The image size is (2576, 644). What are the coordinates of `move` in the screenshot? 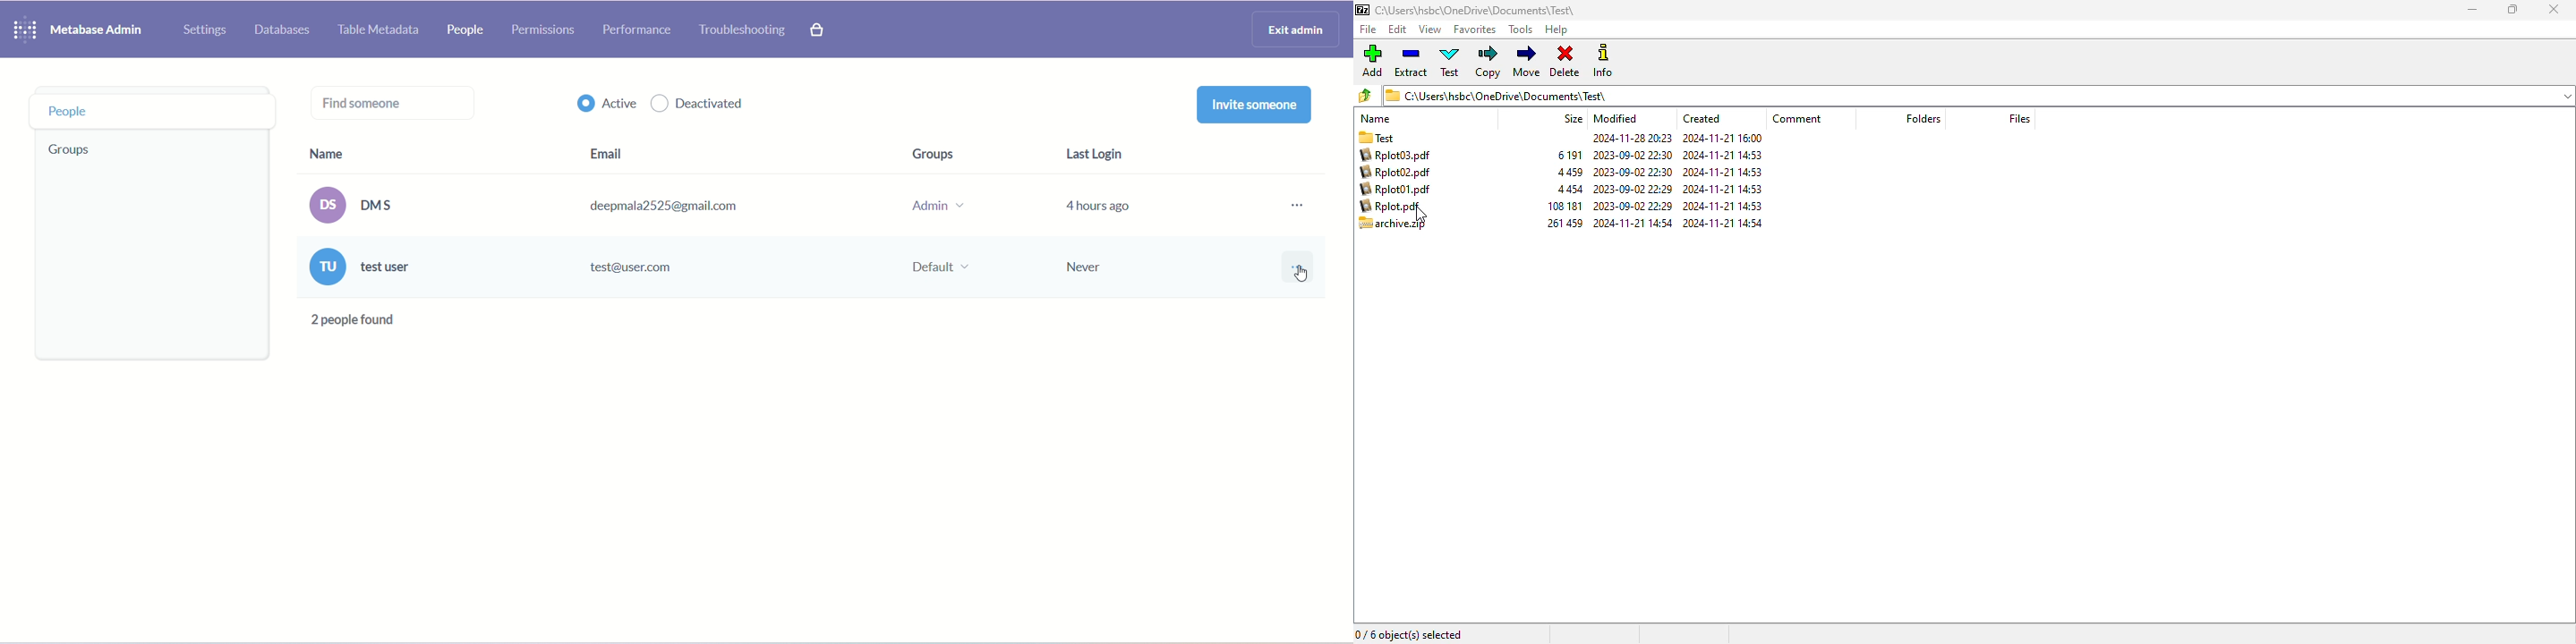 It's located at (1528, 61).